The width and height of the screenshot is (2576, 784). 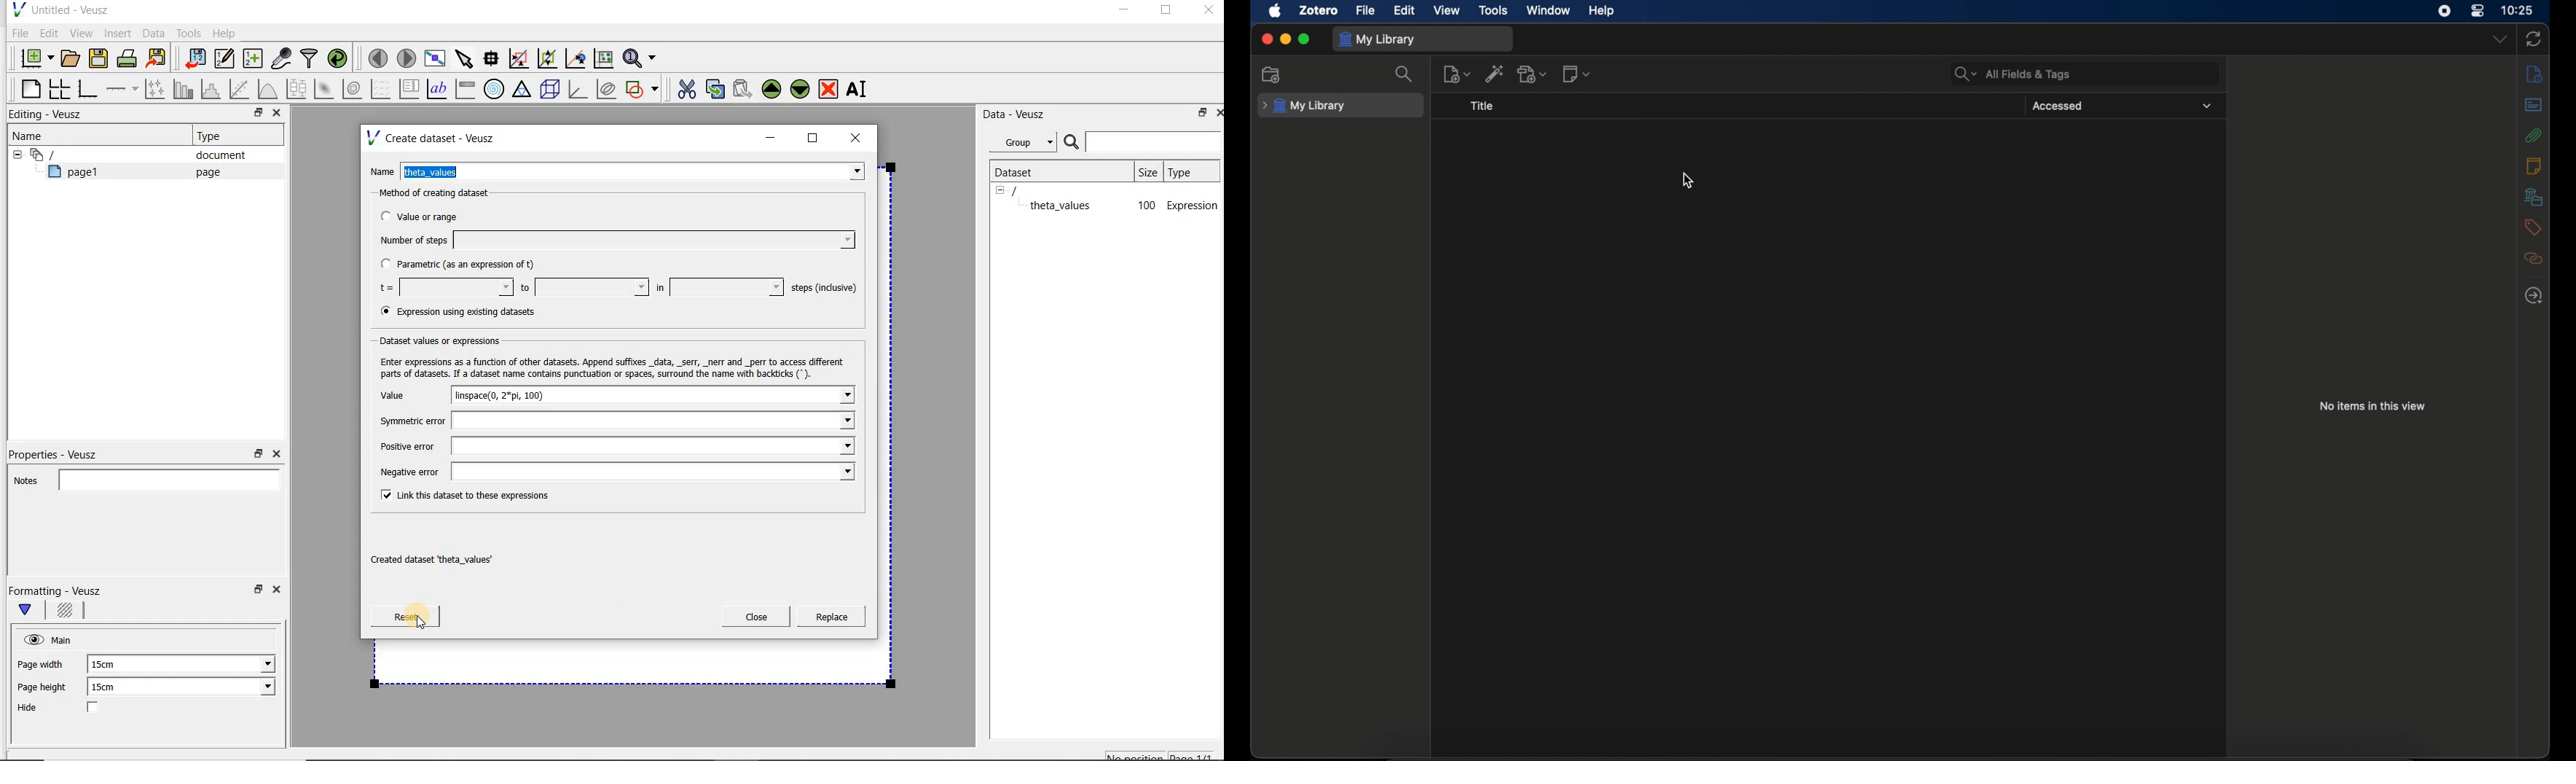 What do you see at coordinates (1495, 73) in the screenshot?
I see `add item by identifier` at bounding box center [1495, 73].